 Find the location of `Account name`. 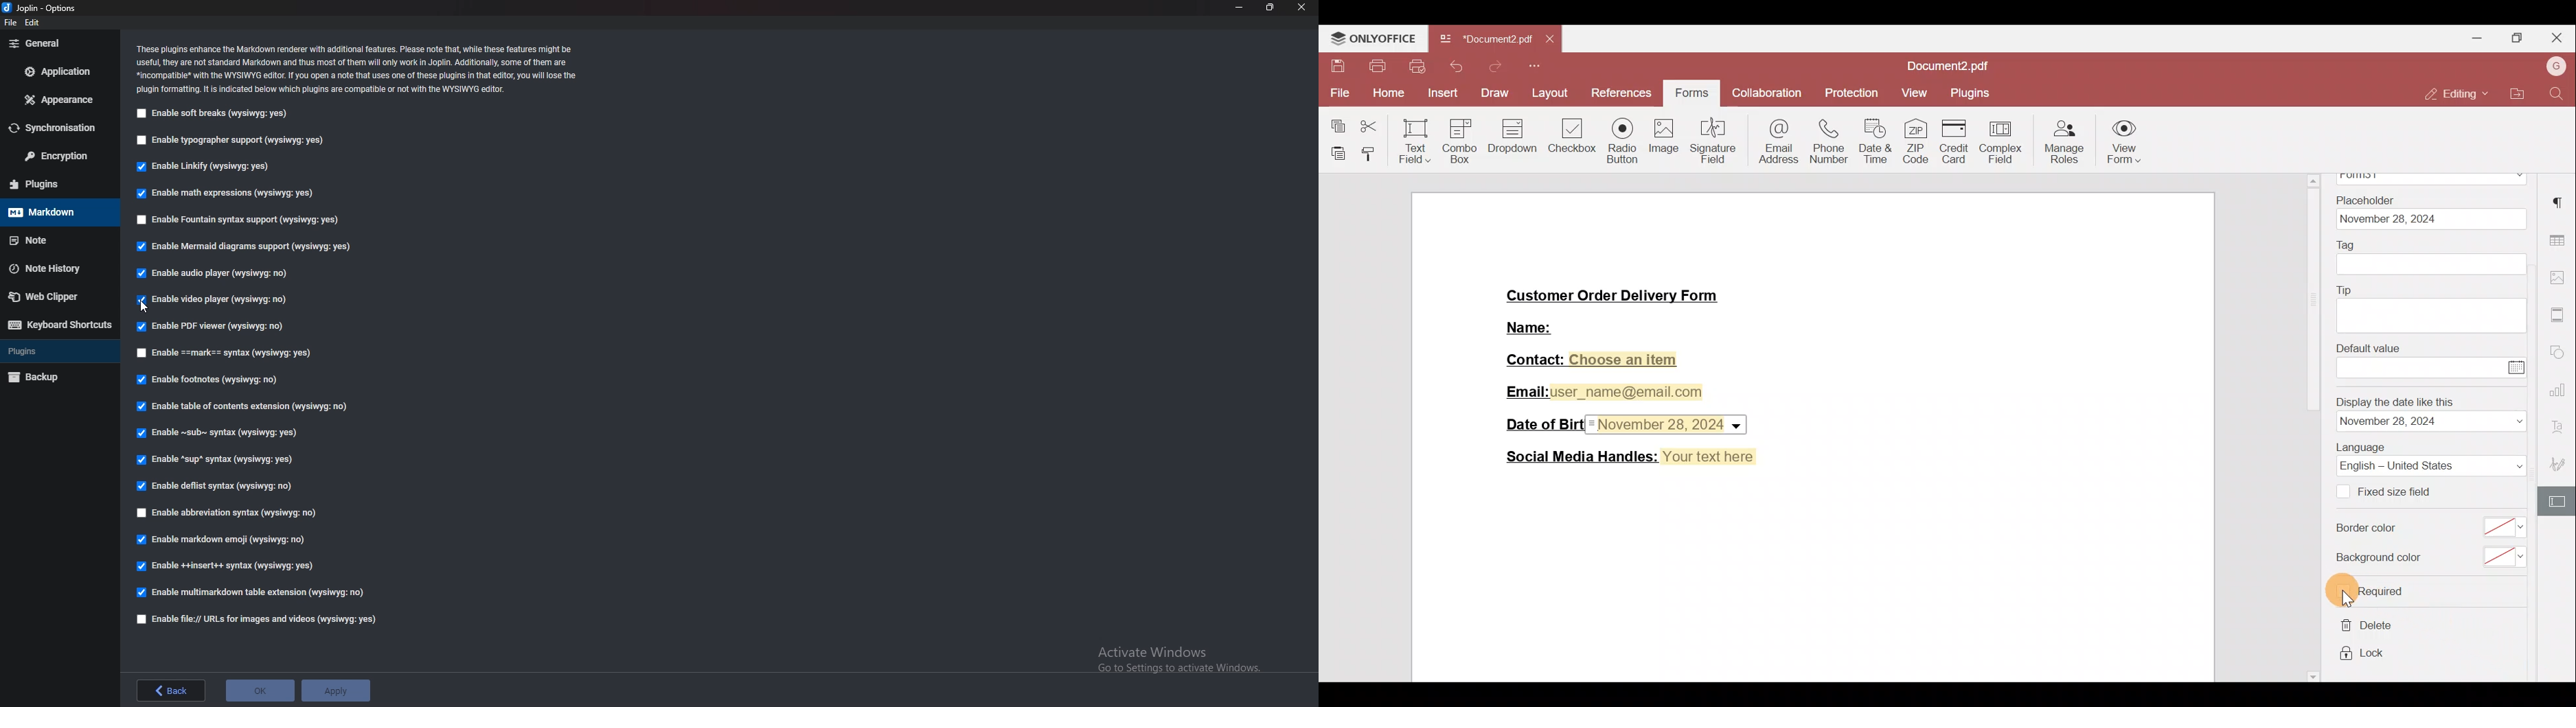

Account name is located at coordinates (2555, 65).